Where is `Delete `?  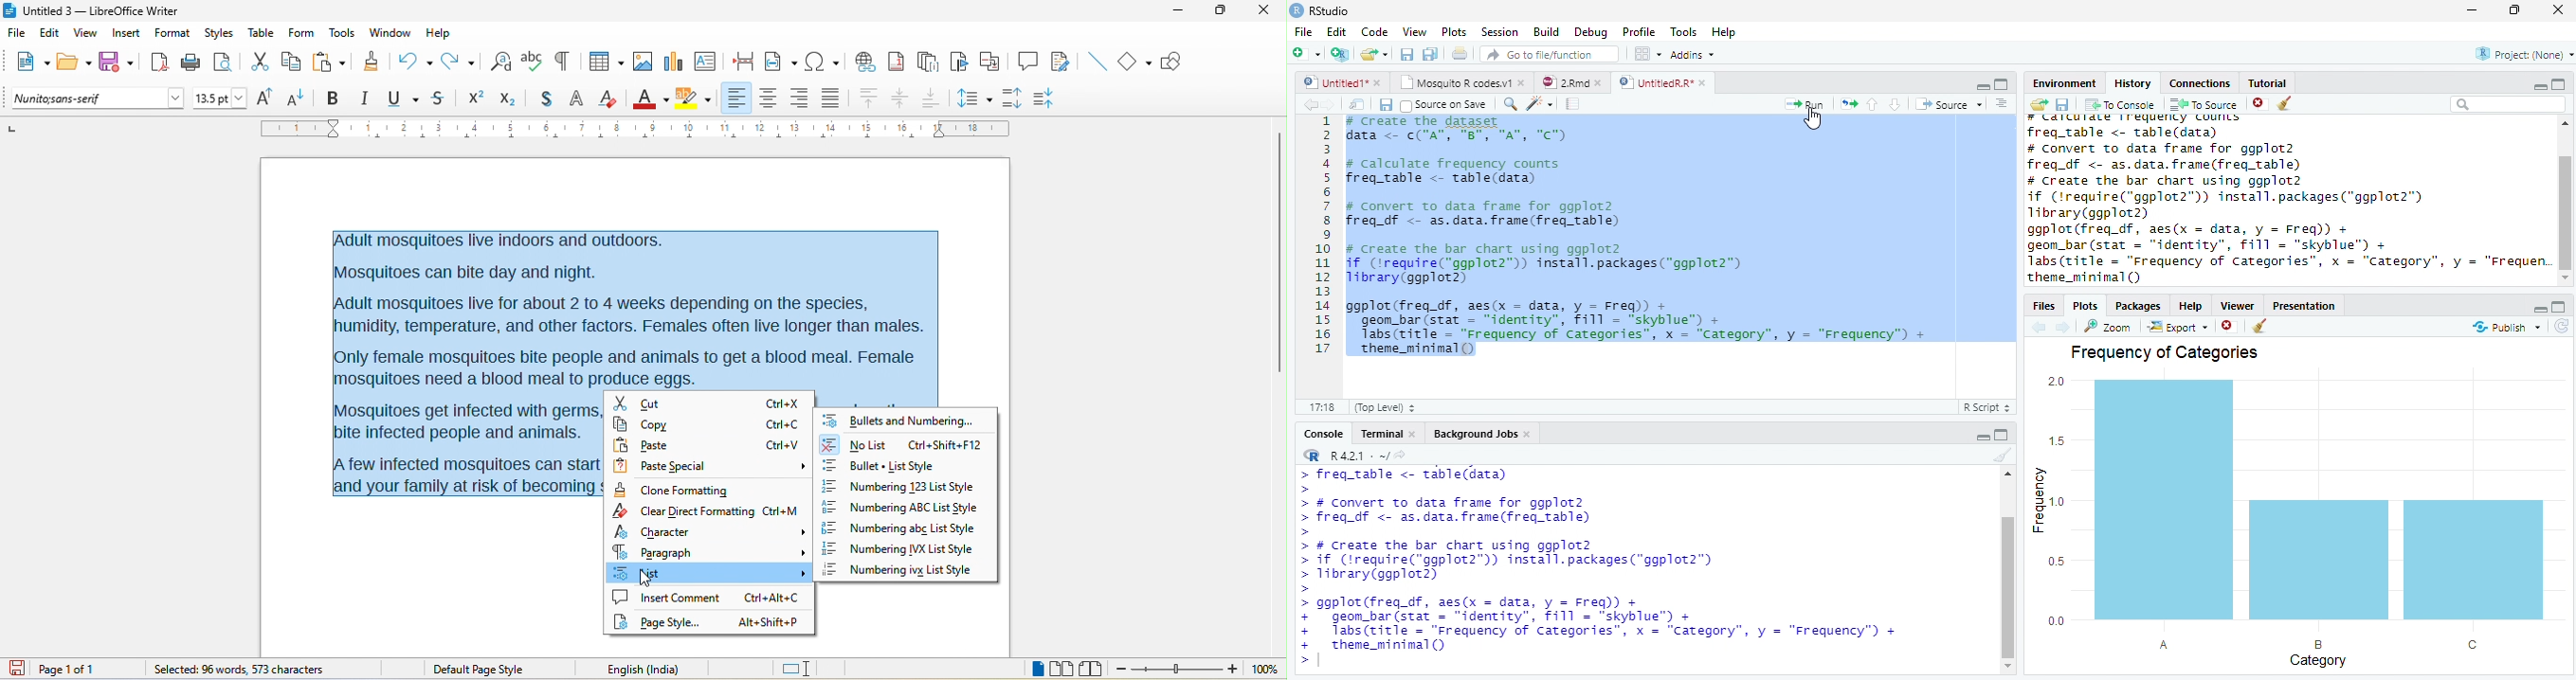 Delete  is located at coordinates (2260, 104).